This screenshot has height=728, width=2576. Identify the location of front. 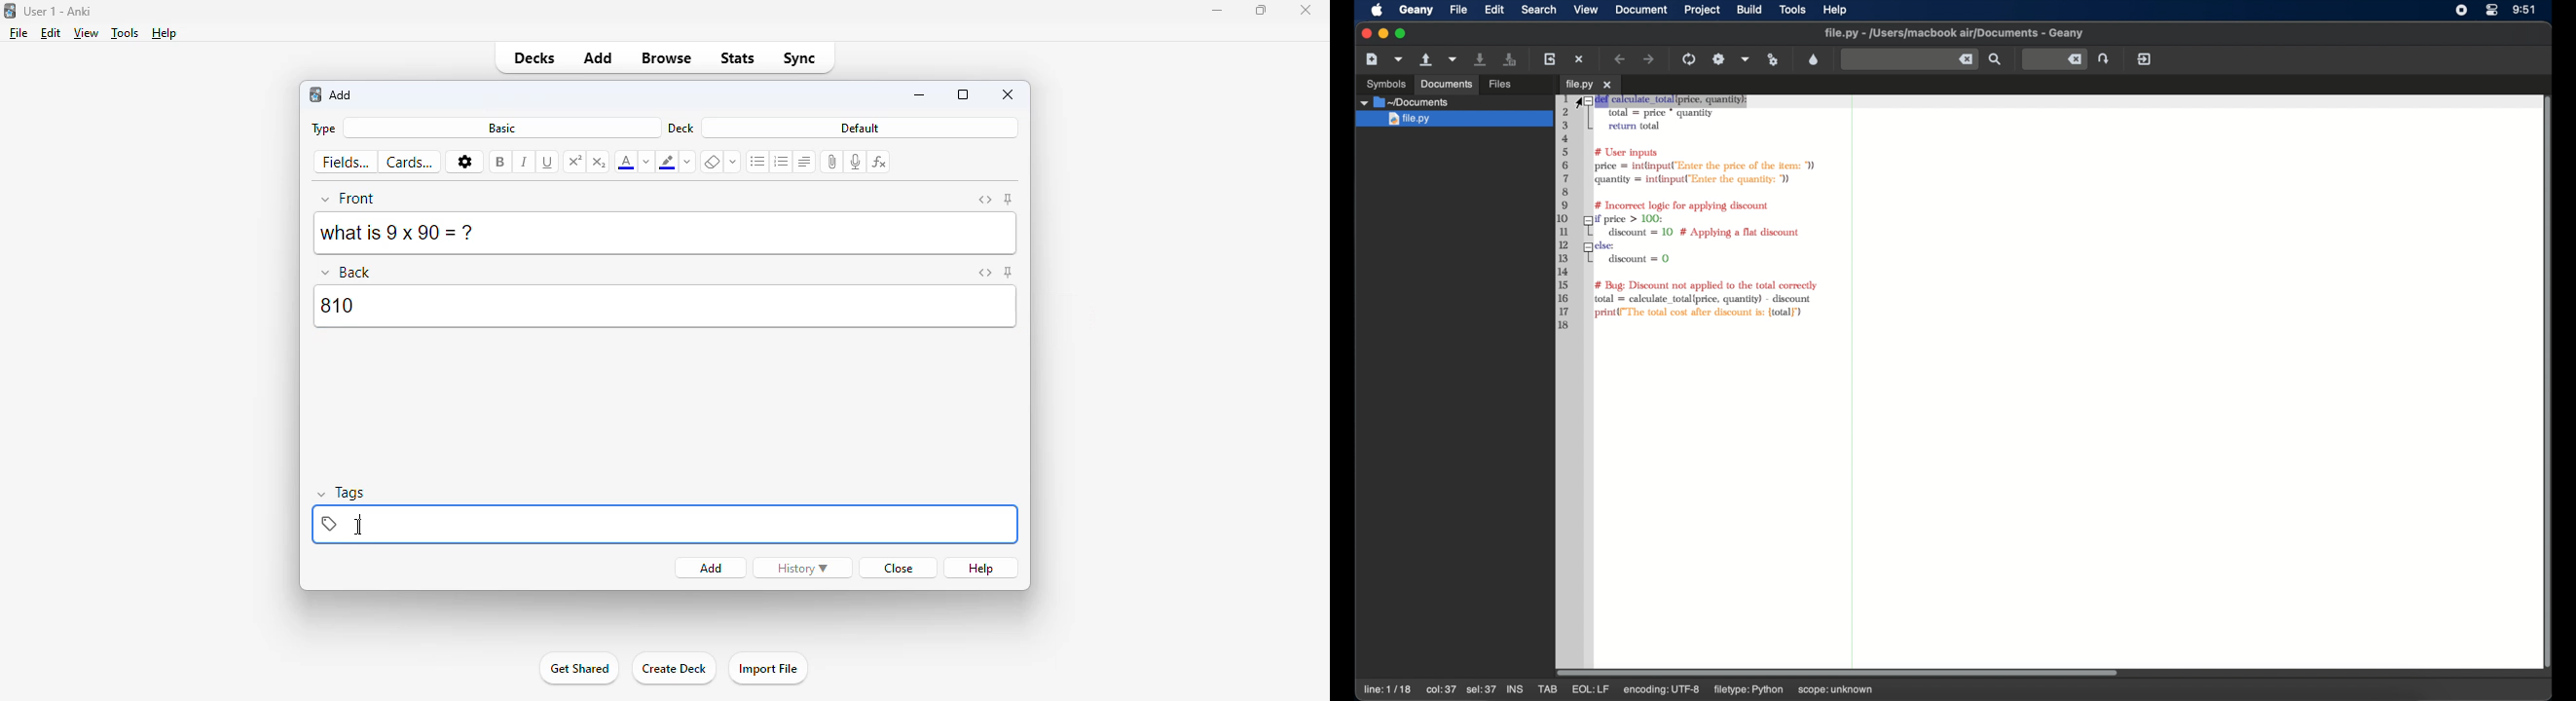
(350, 199).